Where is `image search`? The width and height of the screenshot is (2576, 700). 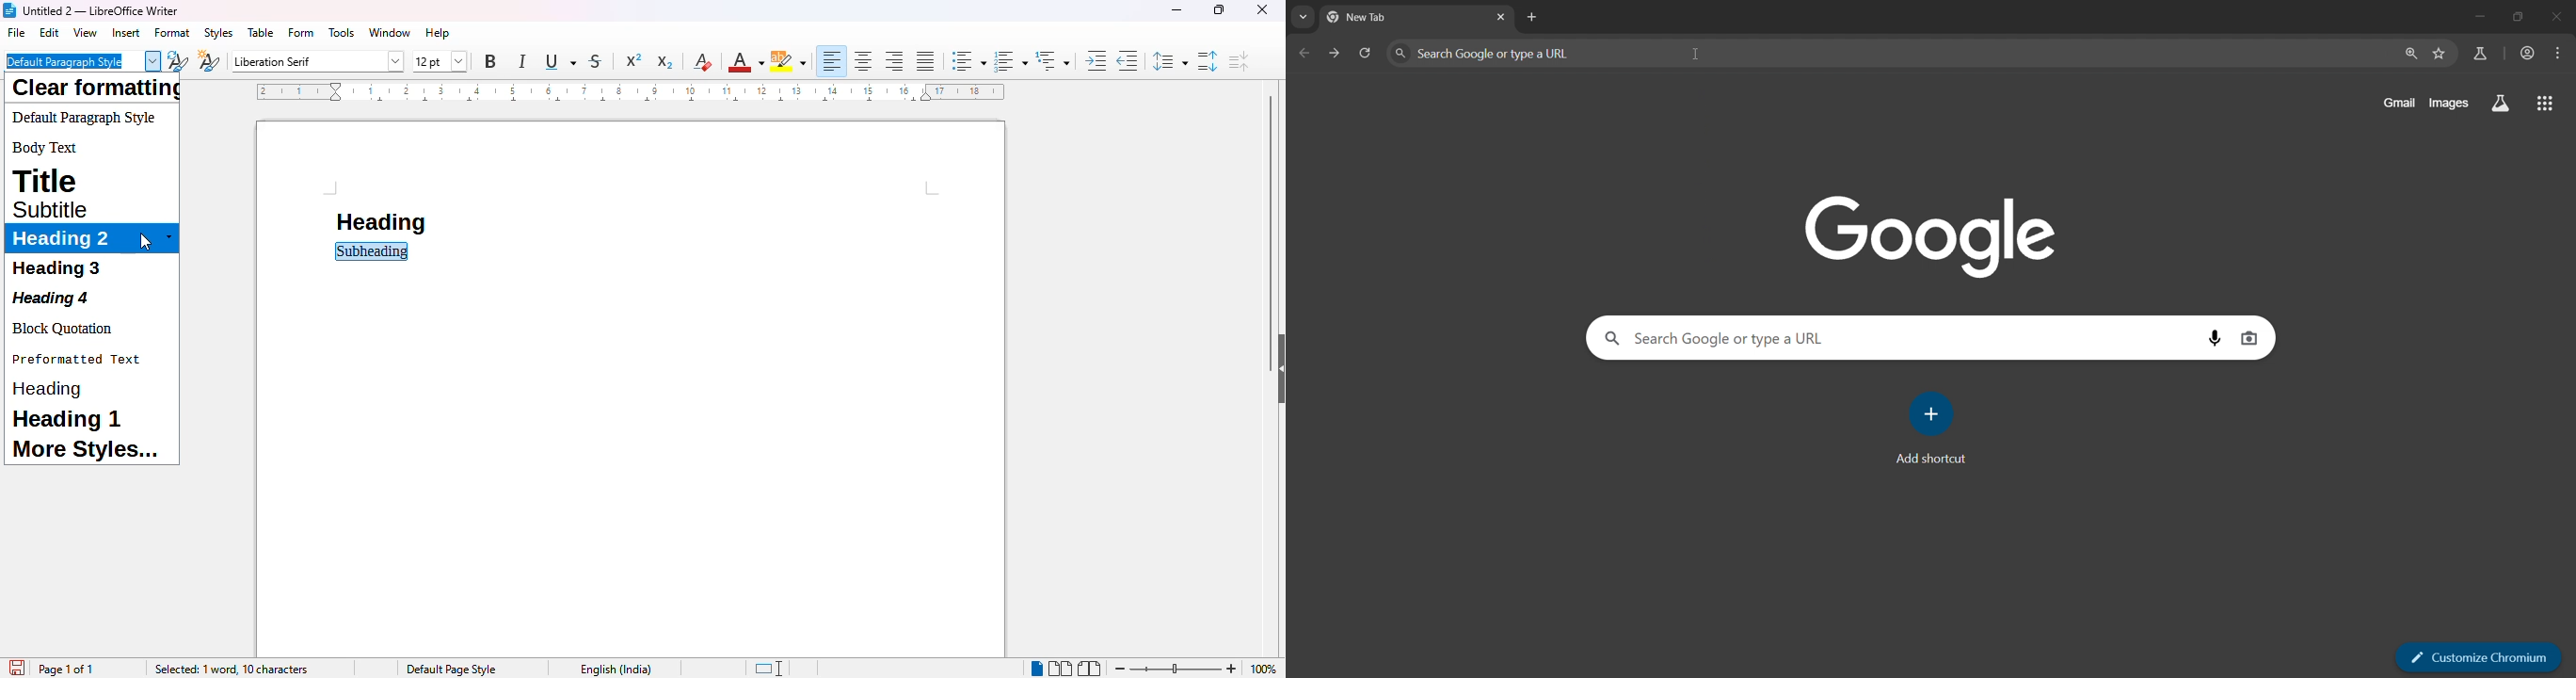 image search is located at coordinates (2250, 338).